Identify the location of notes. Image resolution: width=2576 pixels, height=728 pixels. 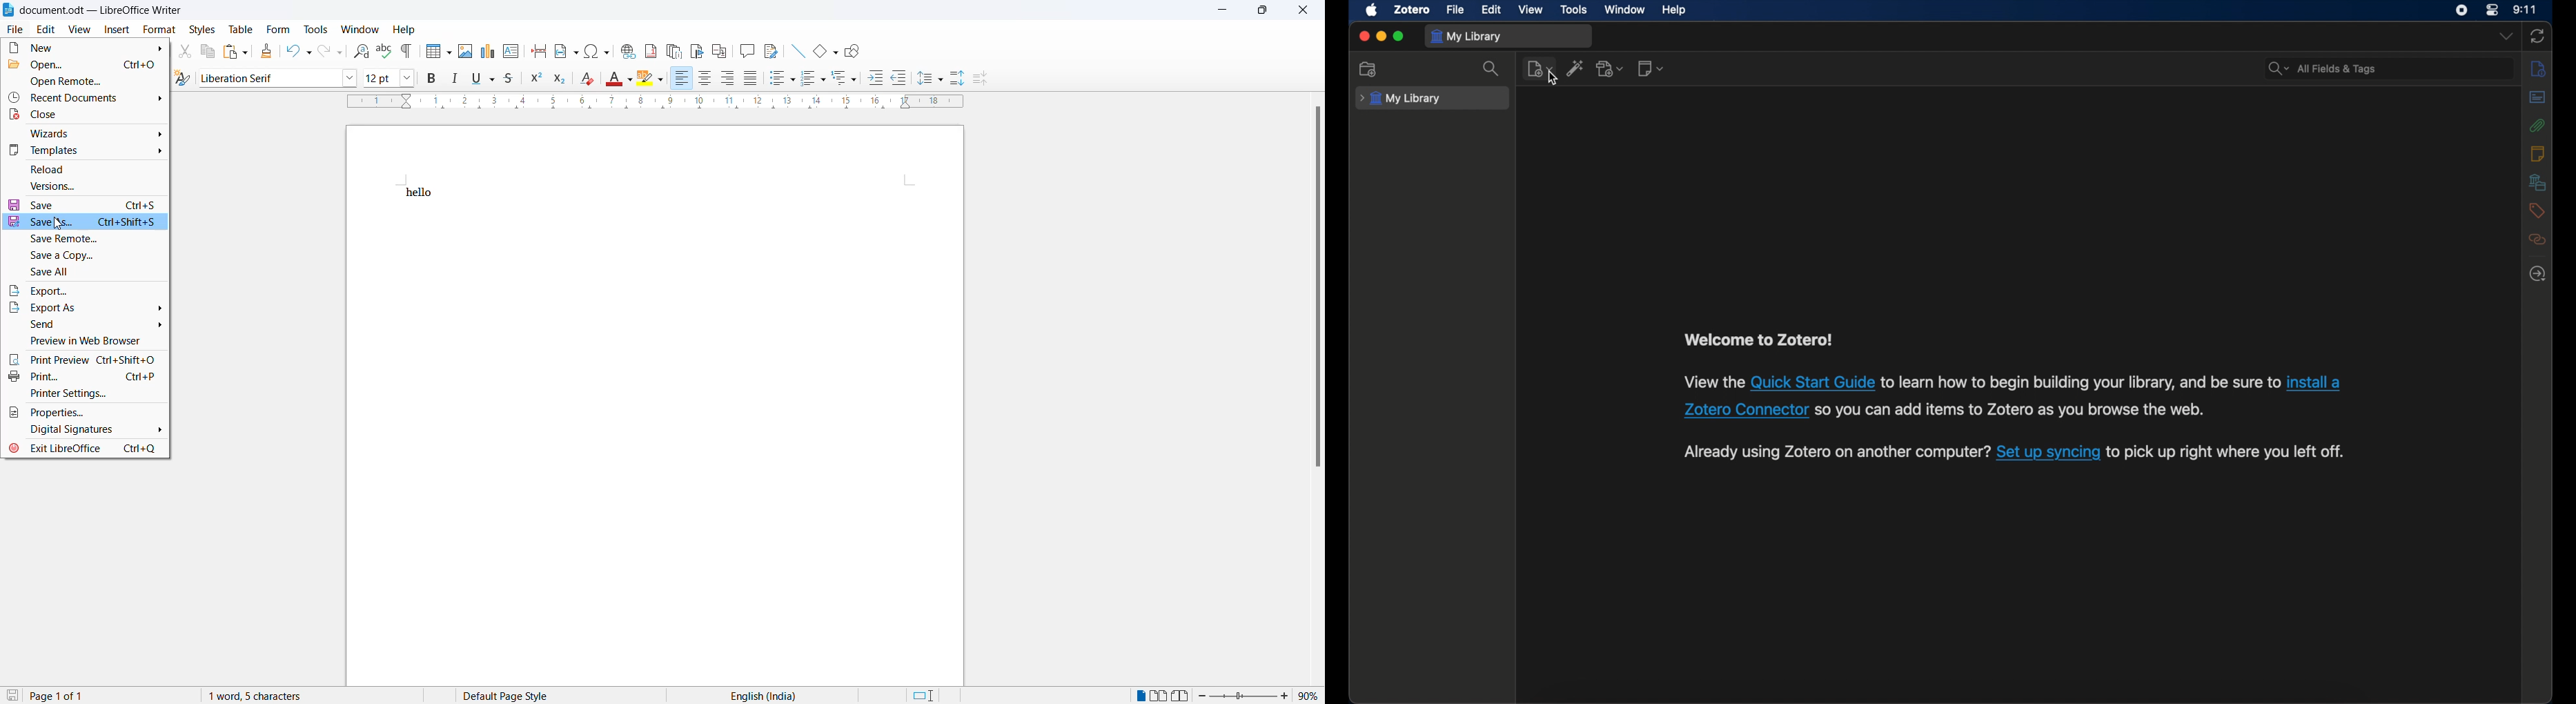
(2537, 154).